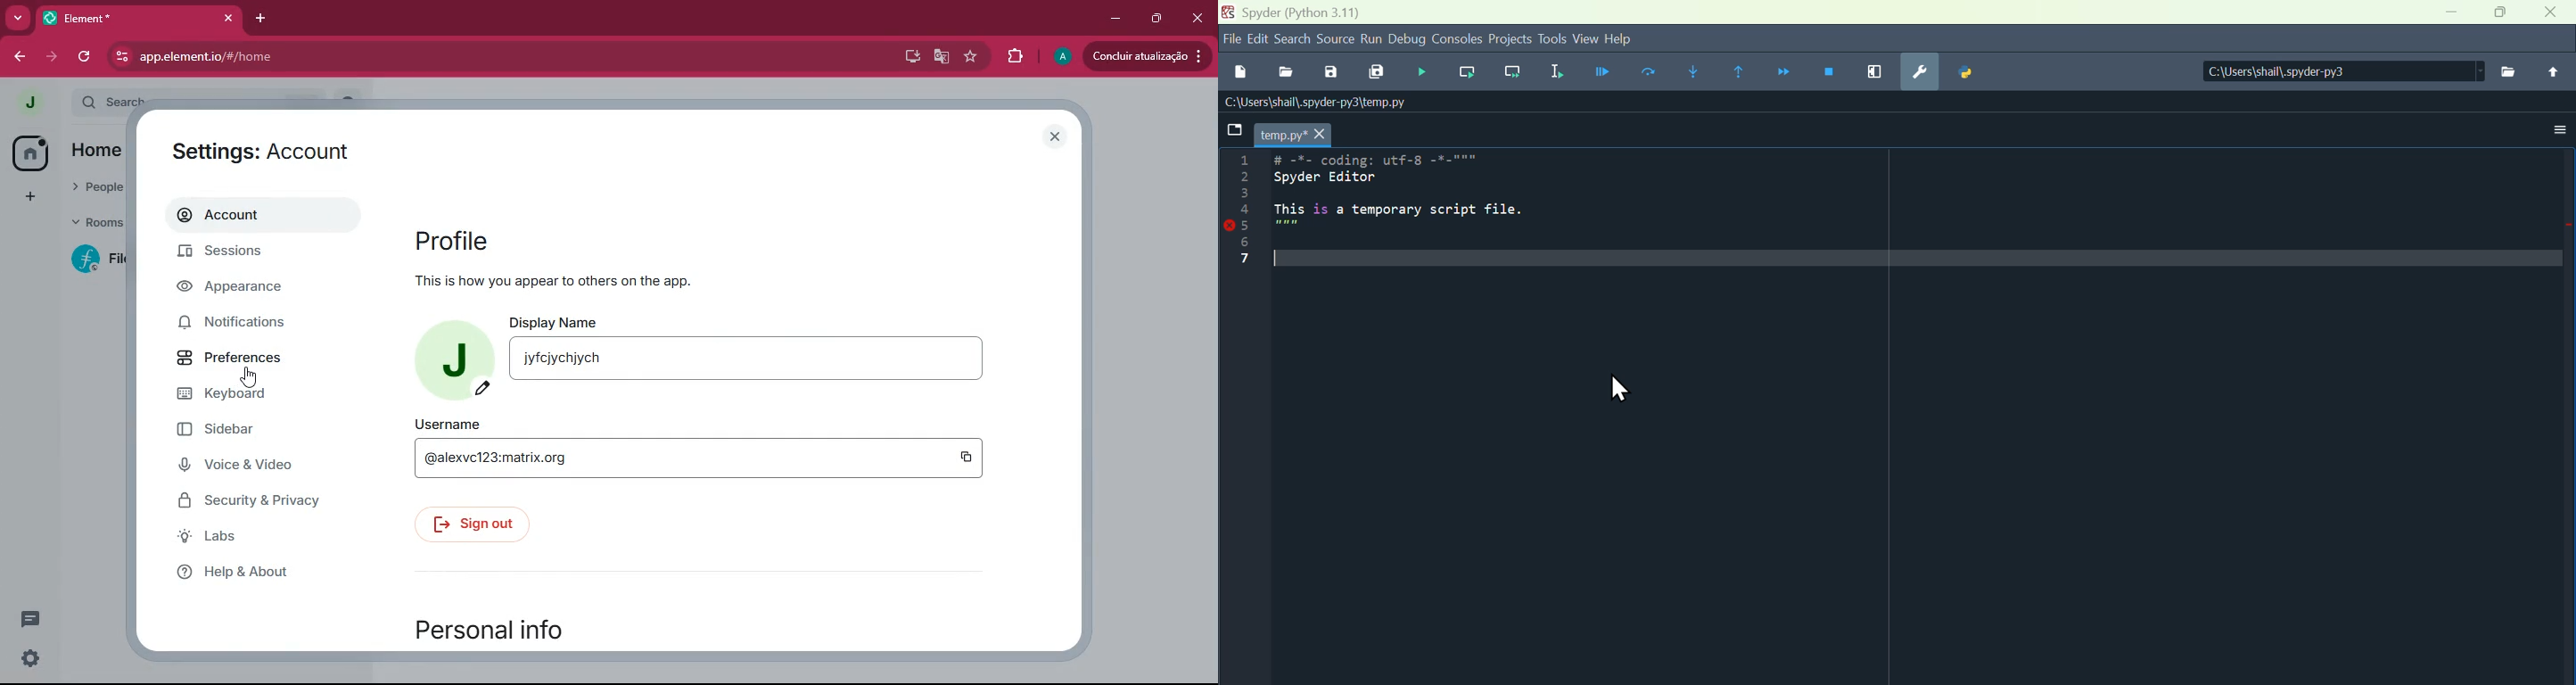 The width and height of the screenshot is (2576, 700). What do you see at coordinates (2452, 11) in the screenshot?
I see `minimise` at bounding box center [2452, 11].